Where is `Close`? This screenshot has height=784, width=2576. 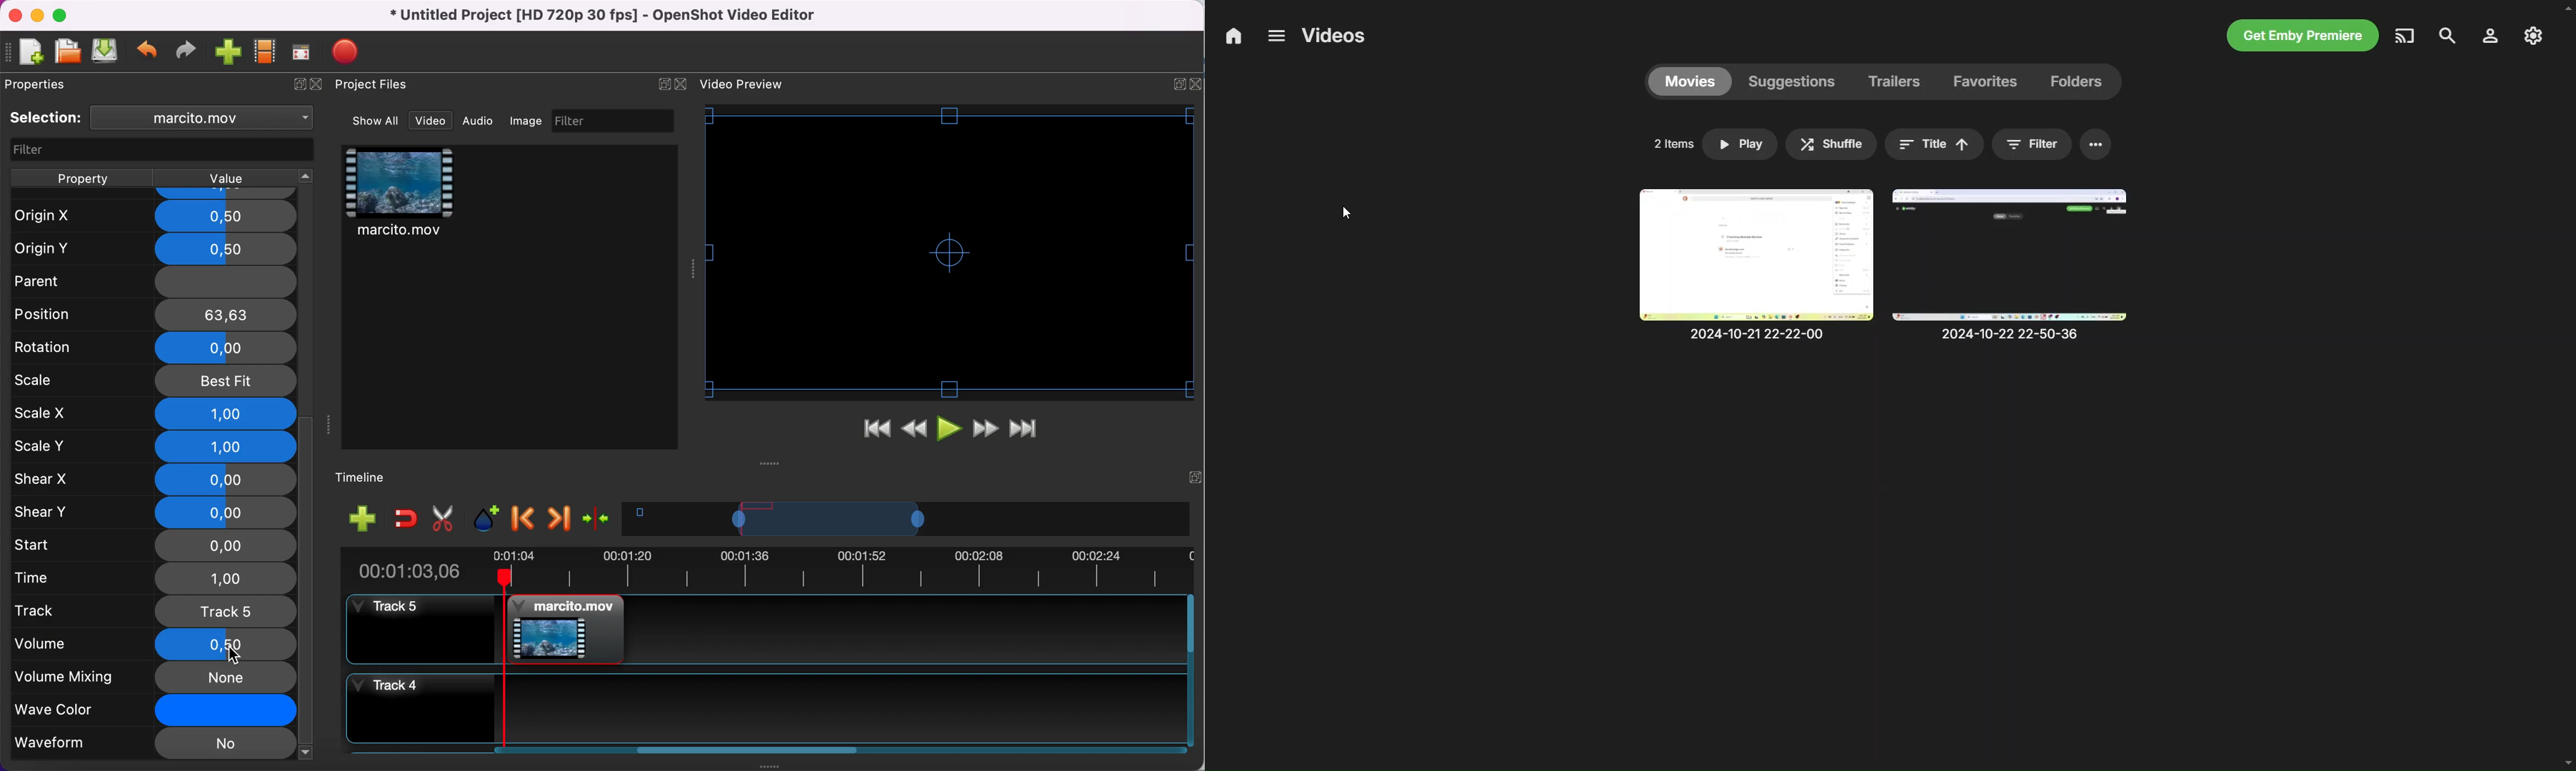 Close is located at coordinates (1195, 84).